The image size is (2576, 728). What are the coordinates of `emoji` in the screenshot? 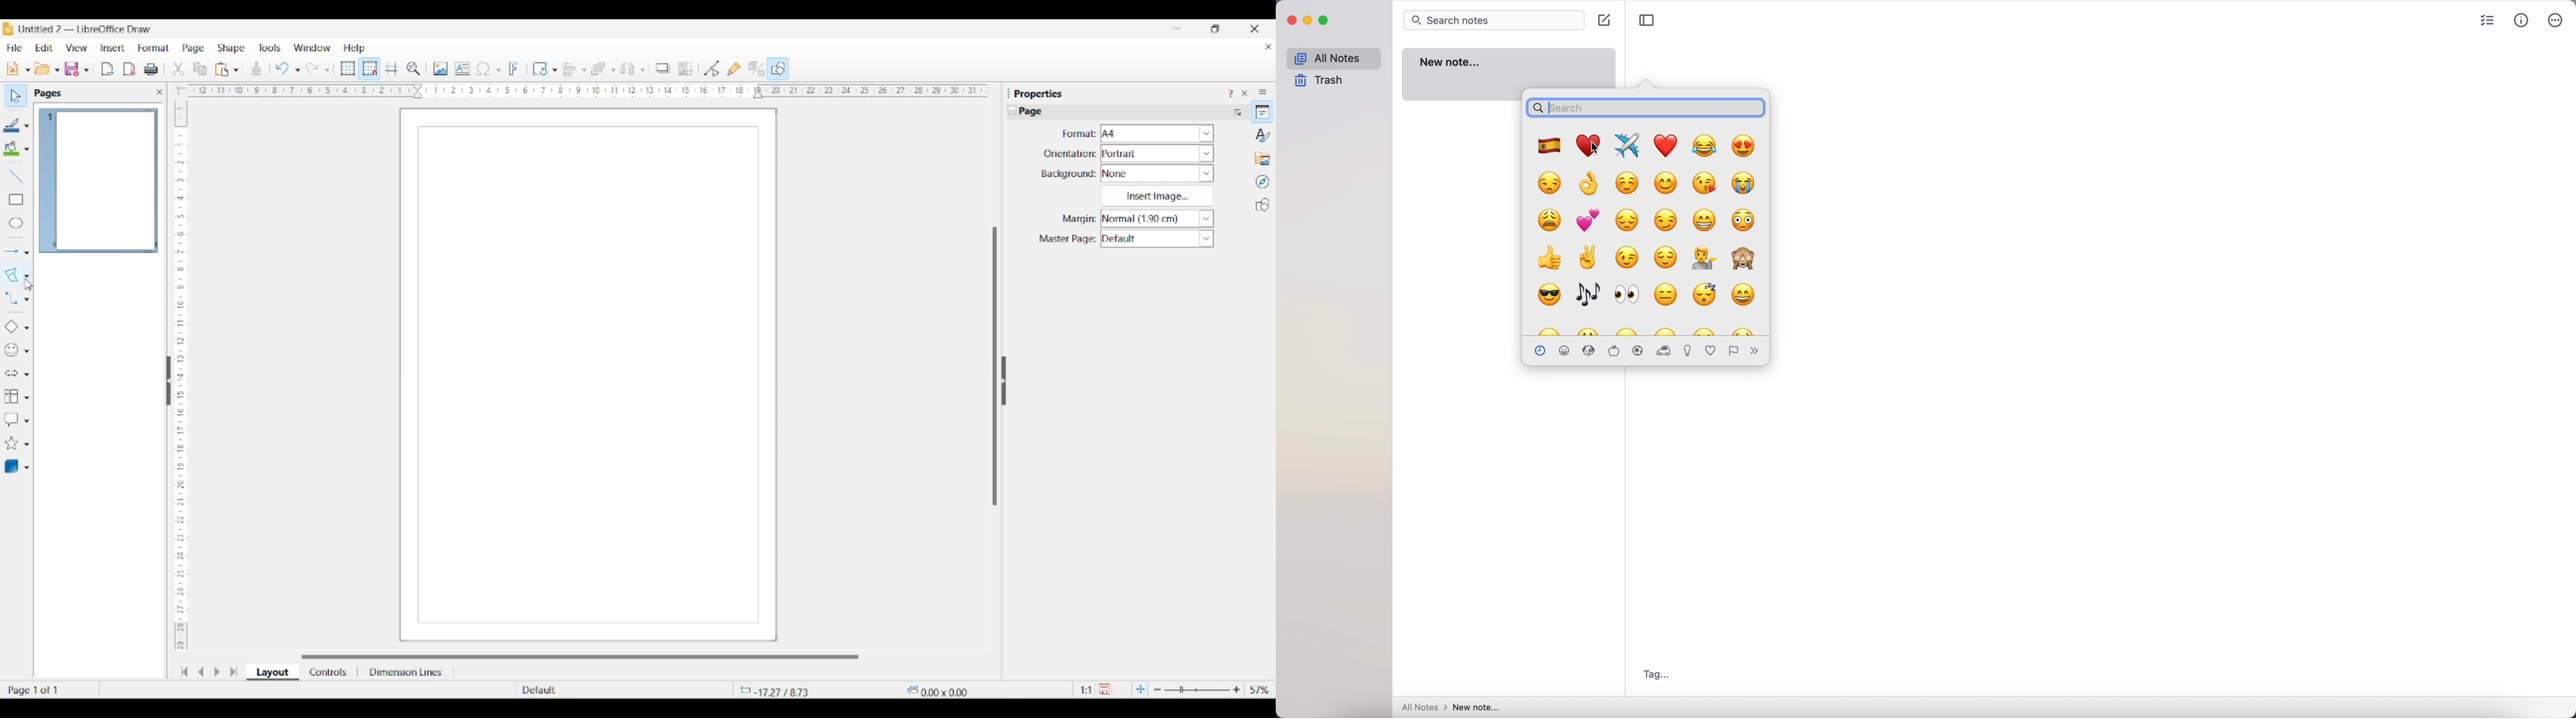 It's located at (1742, 296).